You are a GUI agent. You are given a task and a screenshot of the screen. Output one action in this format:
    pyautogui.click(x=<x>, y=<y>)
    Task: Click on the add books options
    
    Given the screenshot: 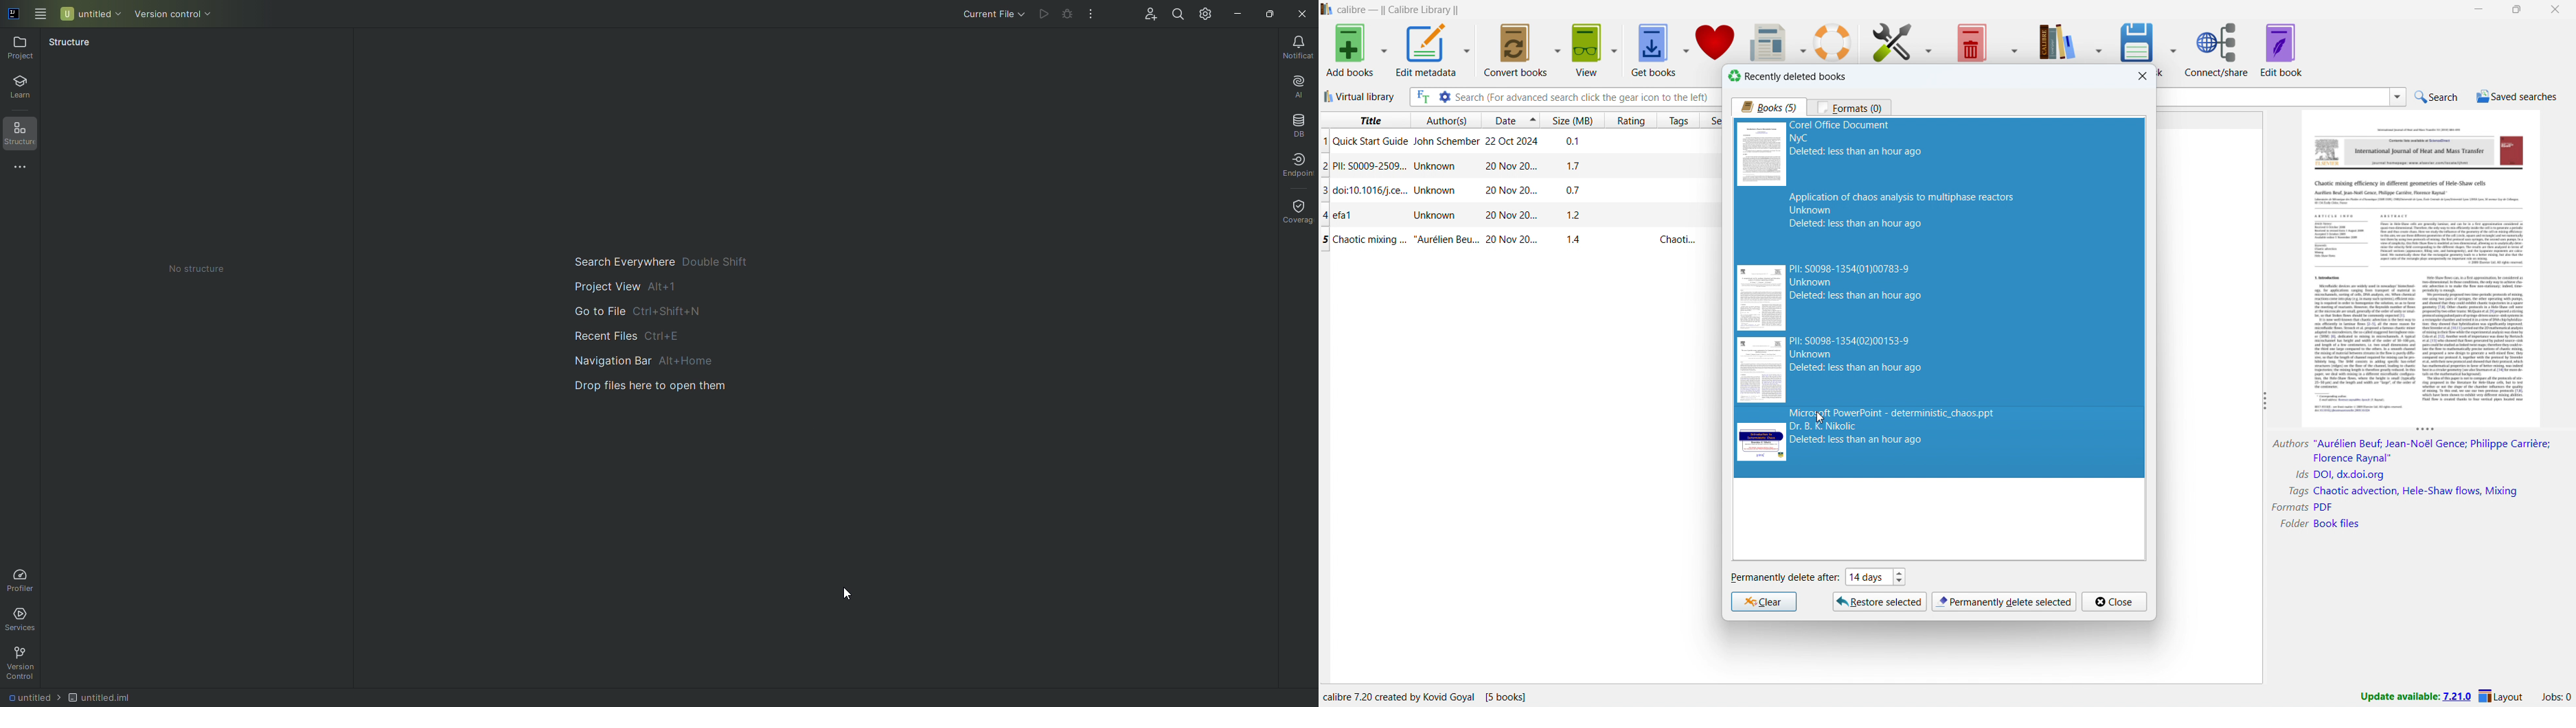 What is the action you would take?
    pyautogui.click(x=1383, y=50)
    